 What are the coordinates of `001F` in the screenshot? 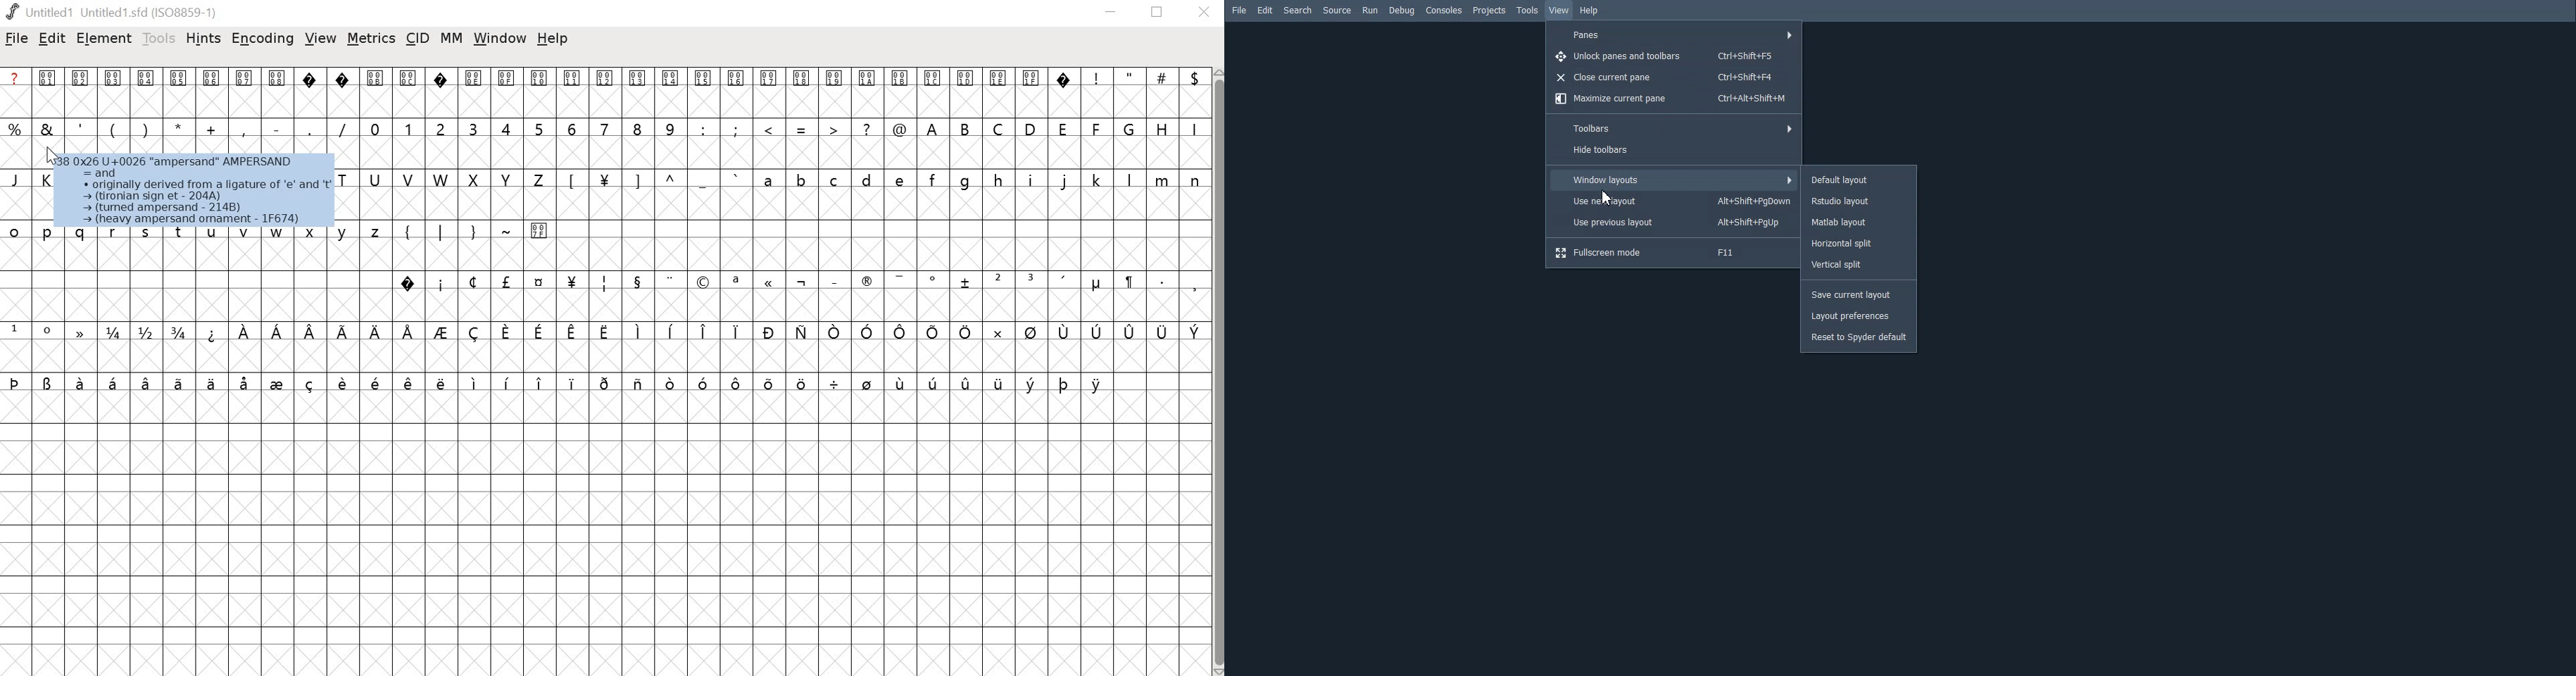 It's located at (1031, 92).